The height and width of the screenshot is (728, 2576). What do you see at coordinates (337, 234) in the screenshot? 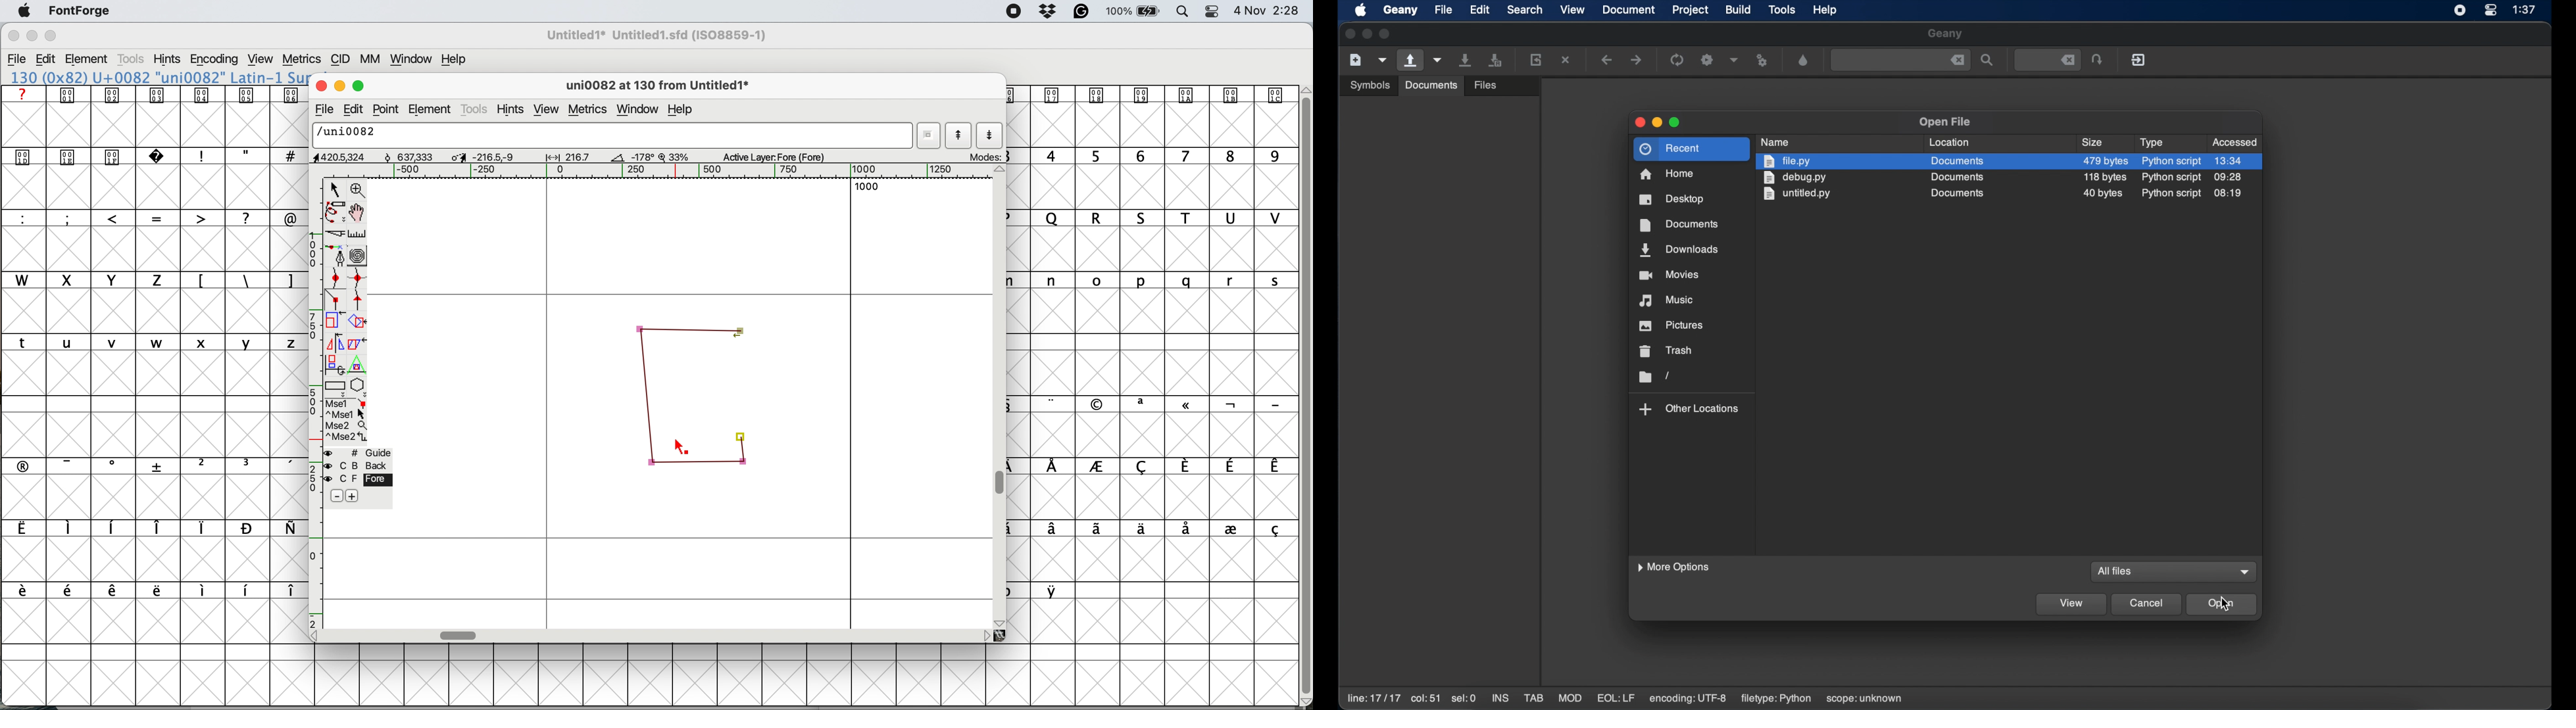
I see `cut splines in two` at bounding box center [337, 234].